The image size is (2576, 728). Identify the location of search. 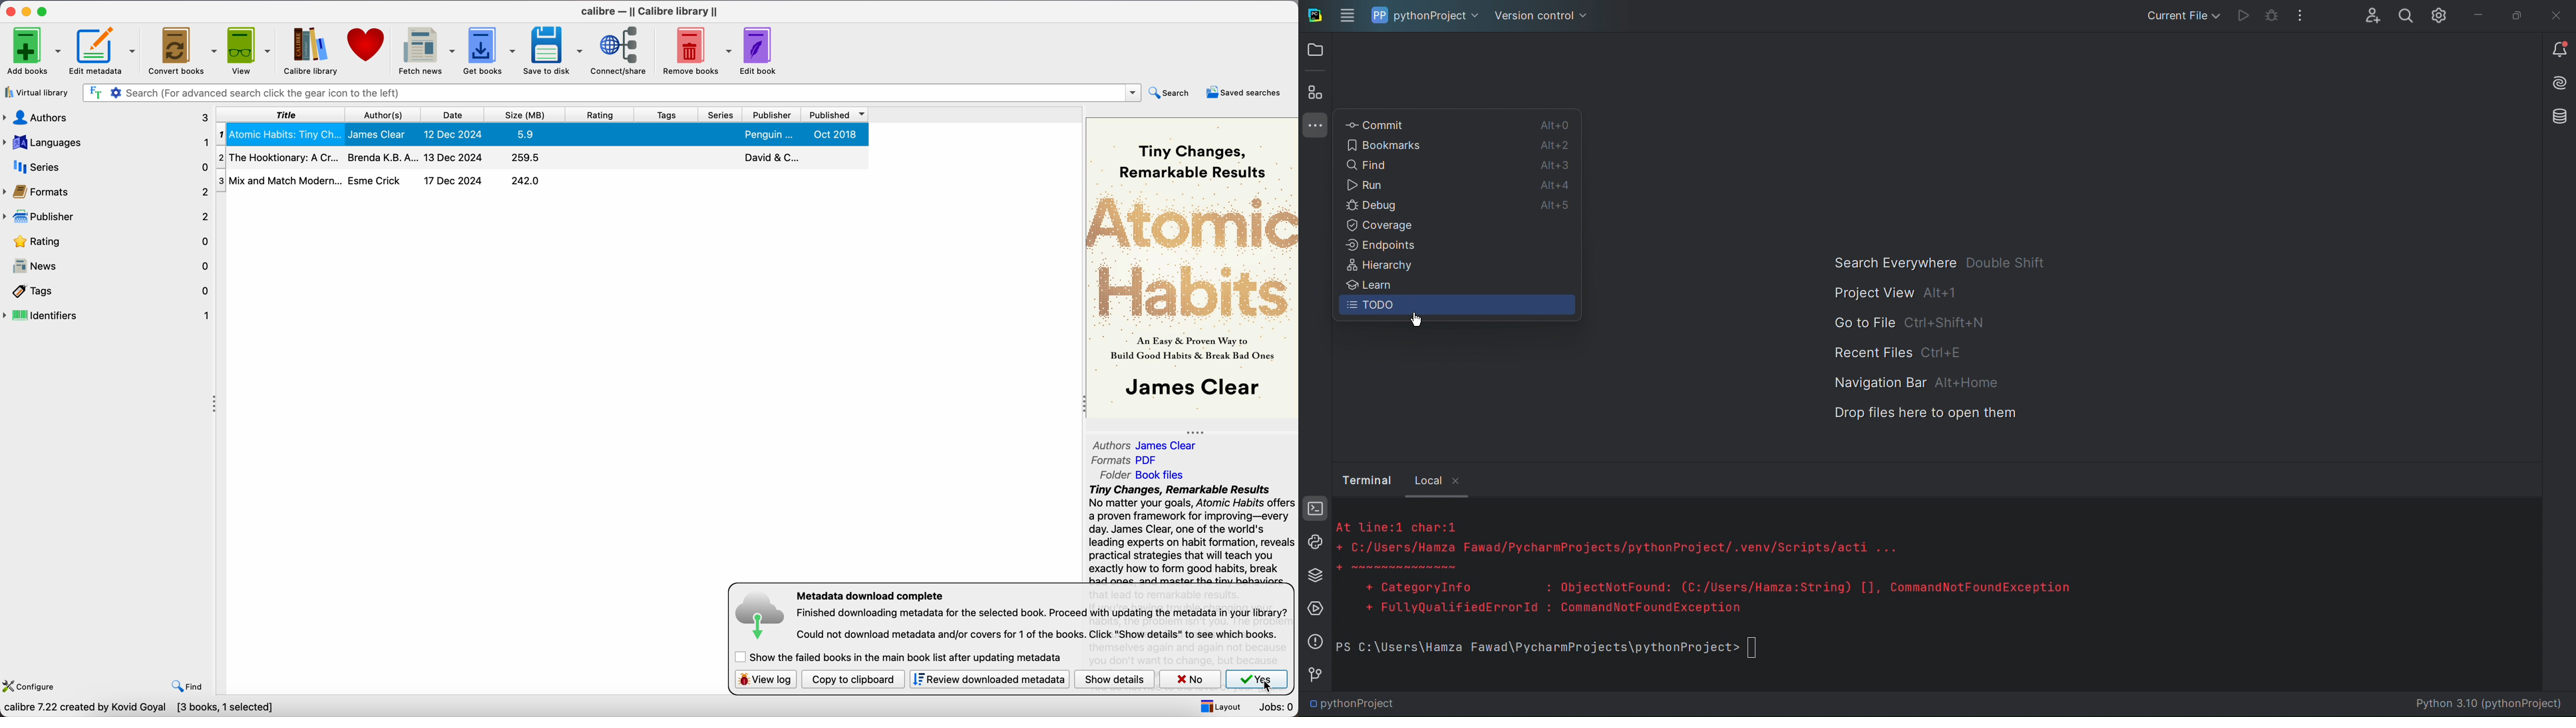
(1173, 92).